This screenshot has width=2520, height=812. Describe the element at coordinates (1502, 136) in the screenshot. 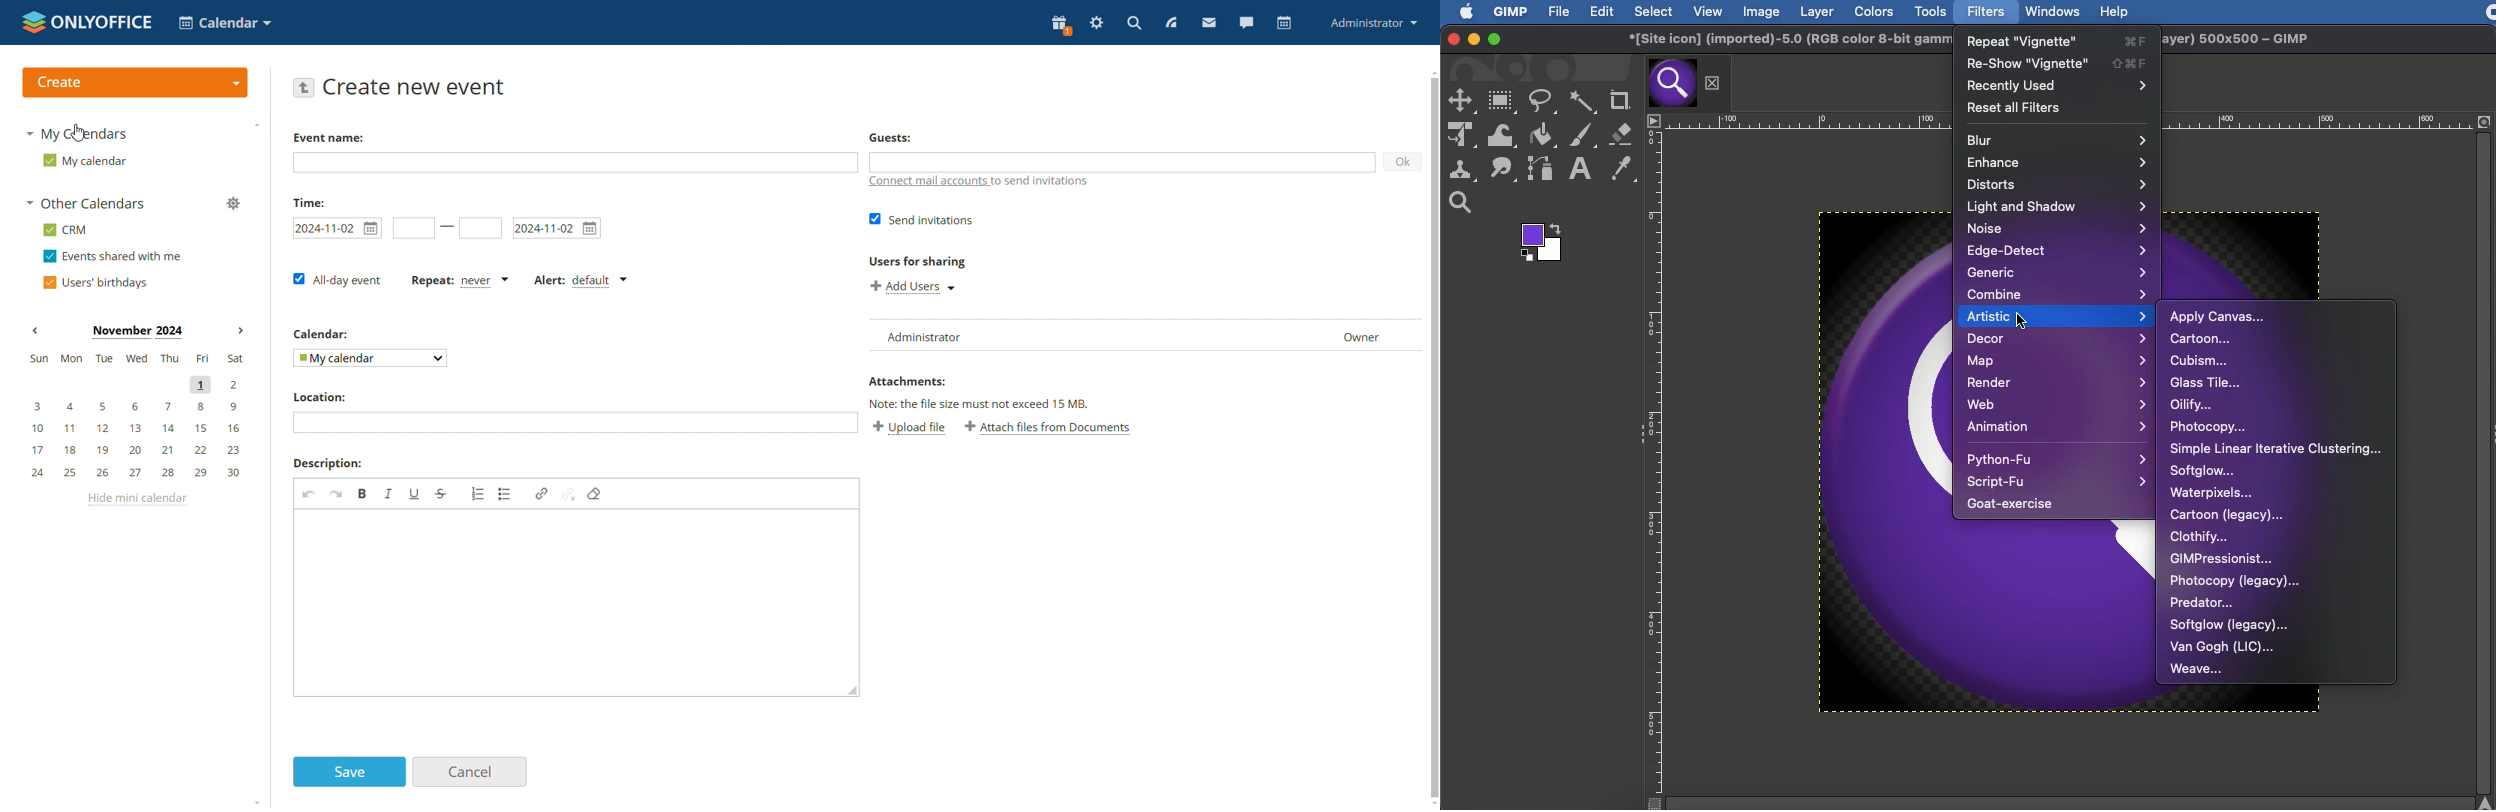

I see `Warp transformation` at that location.